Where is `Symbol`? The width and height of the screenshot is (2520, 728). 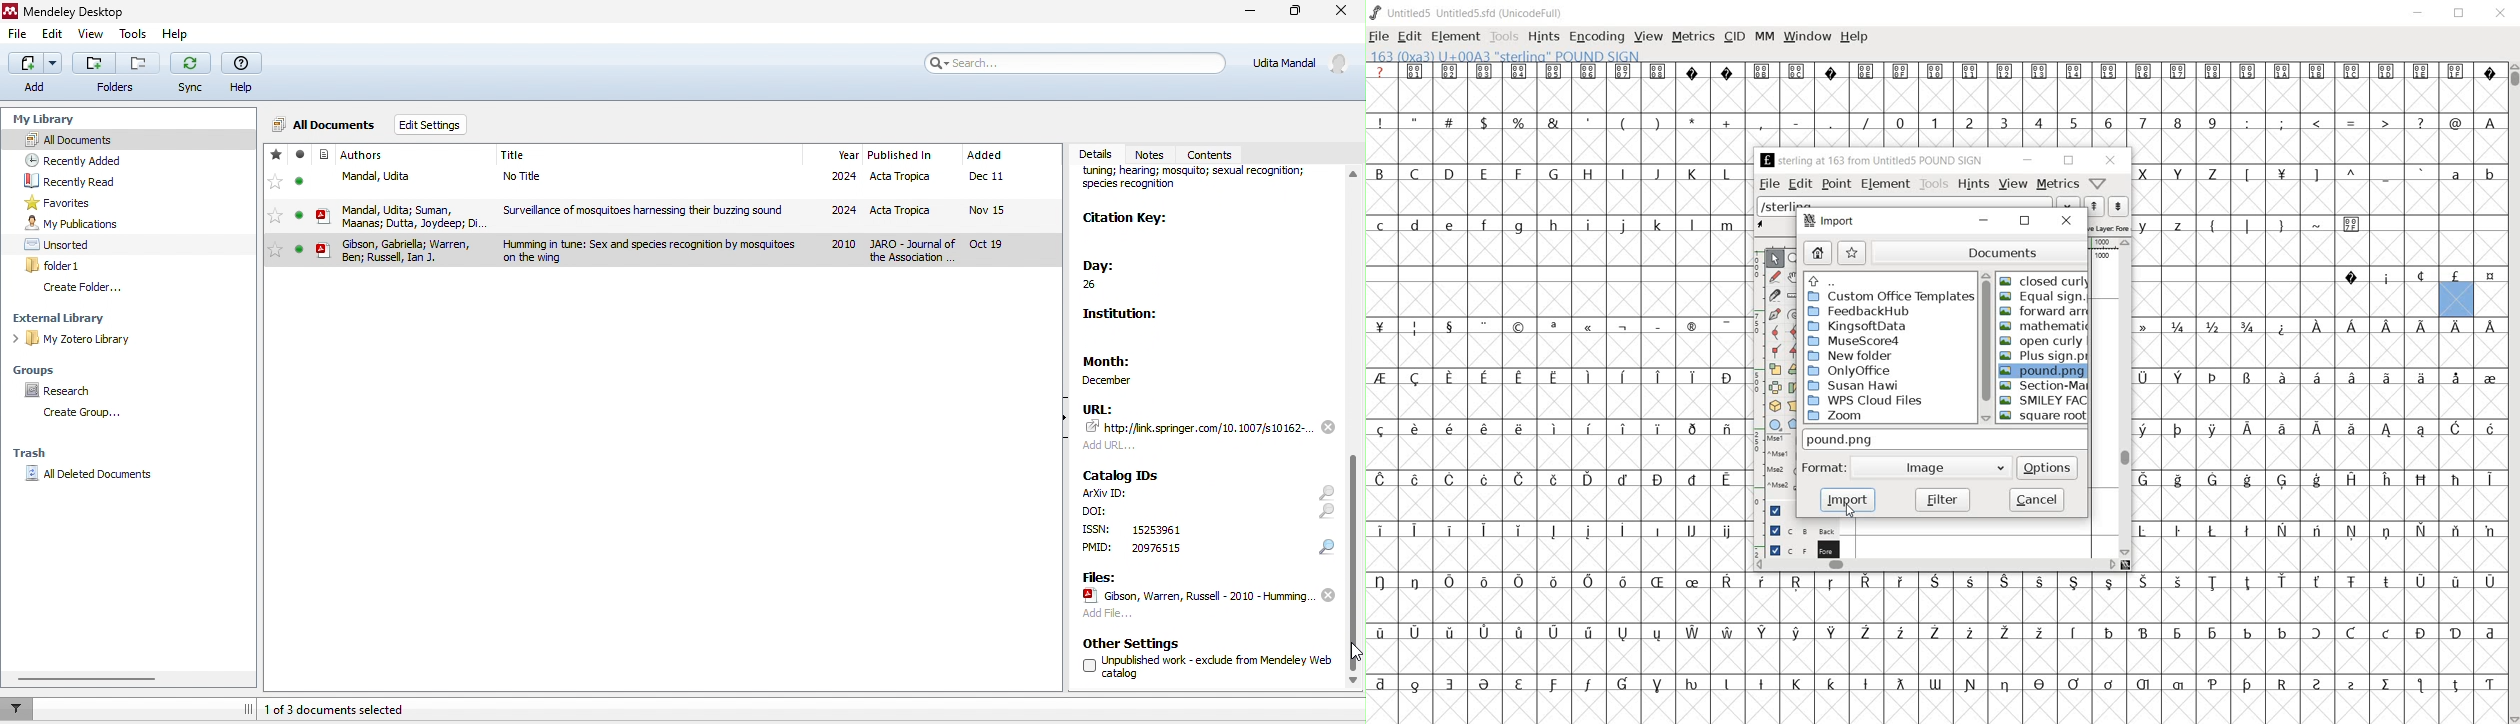 Symbol is located at coordinates (2006, 633).